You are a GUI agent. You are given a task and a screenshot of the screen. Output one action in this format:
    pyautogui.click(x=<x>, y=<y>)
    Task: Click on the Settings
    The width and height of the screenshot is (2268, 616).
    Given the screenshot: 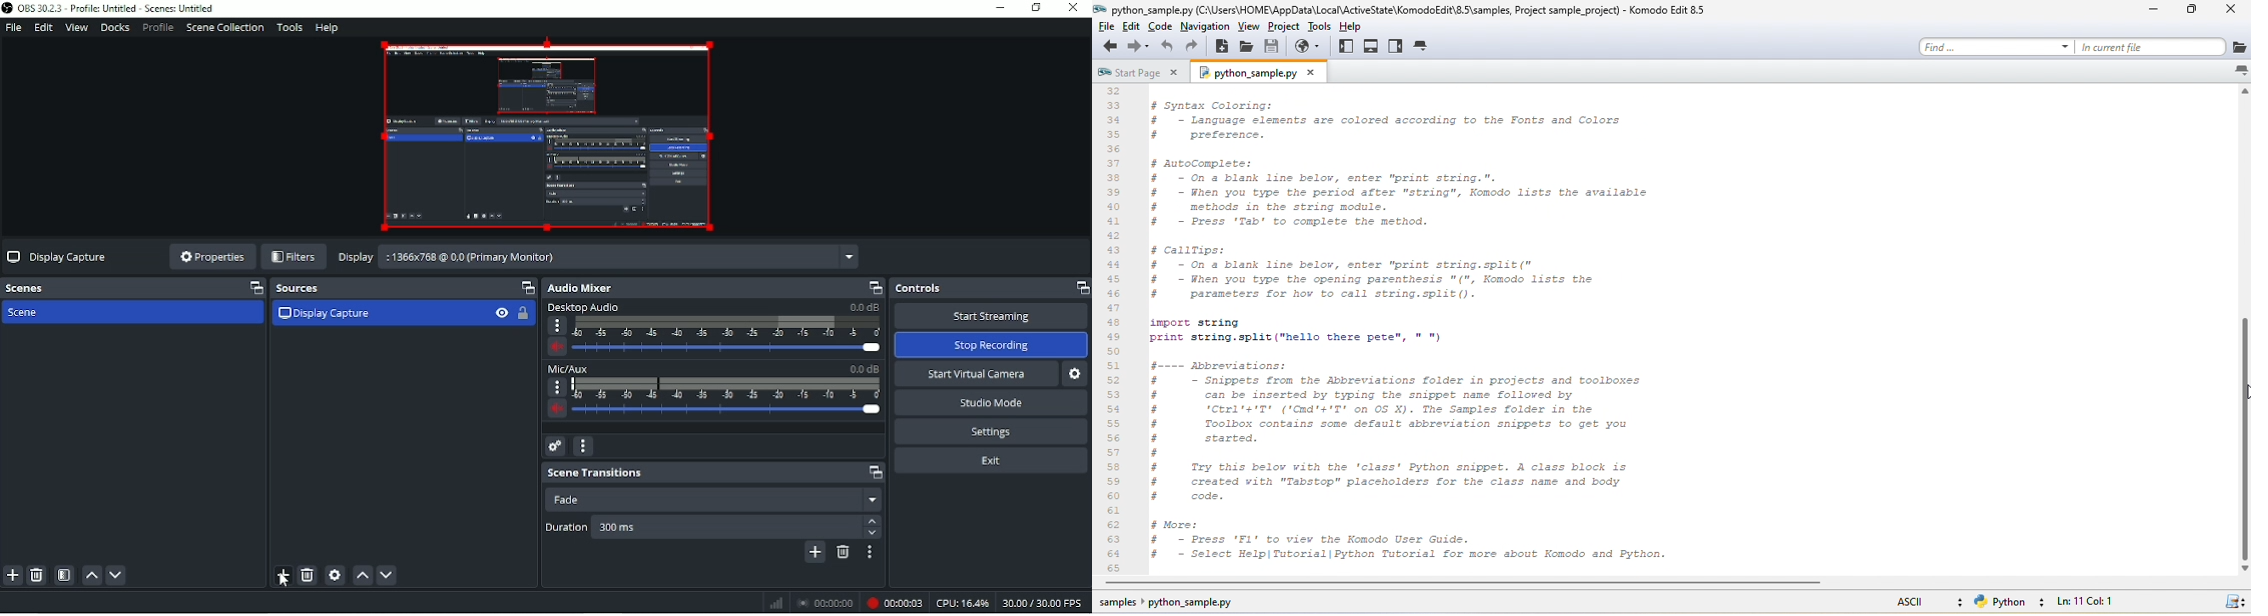 What is the action you would take?
    pyautogui.click(x=988, y=431)
    